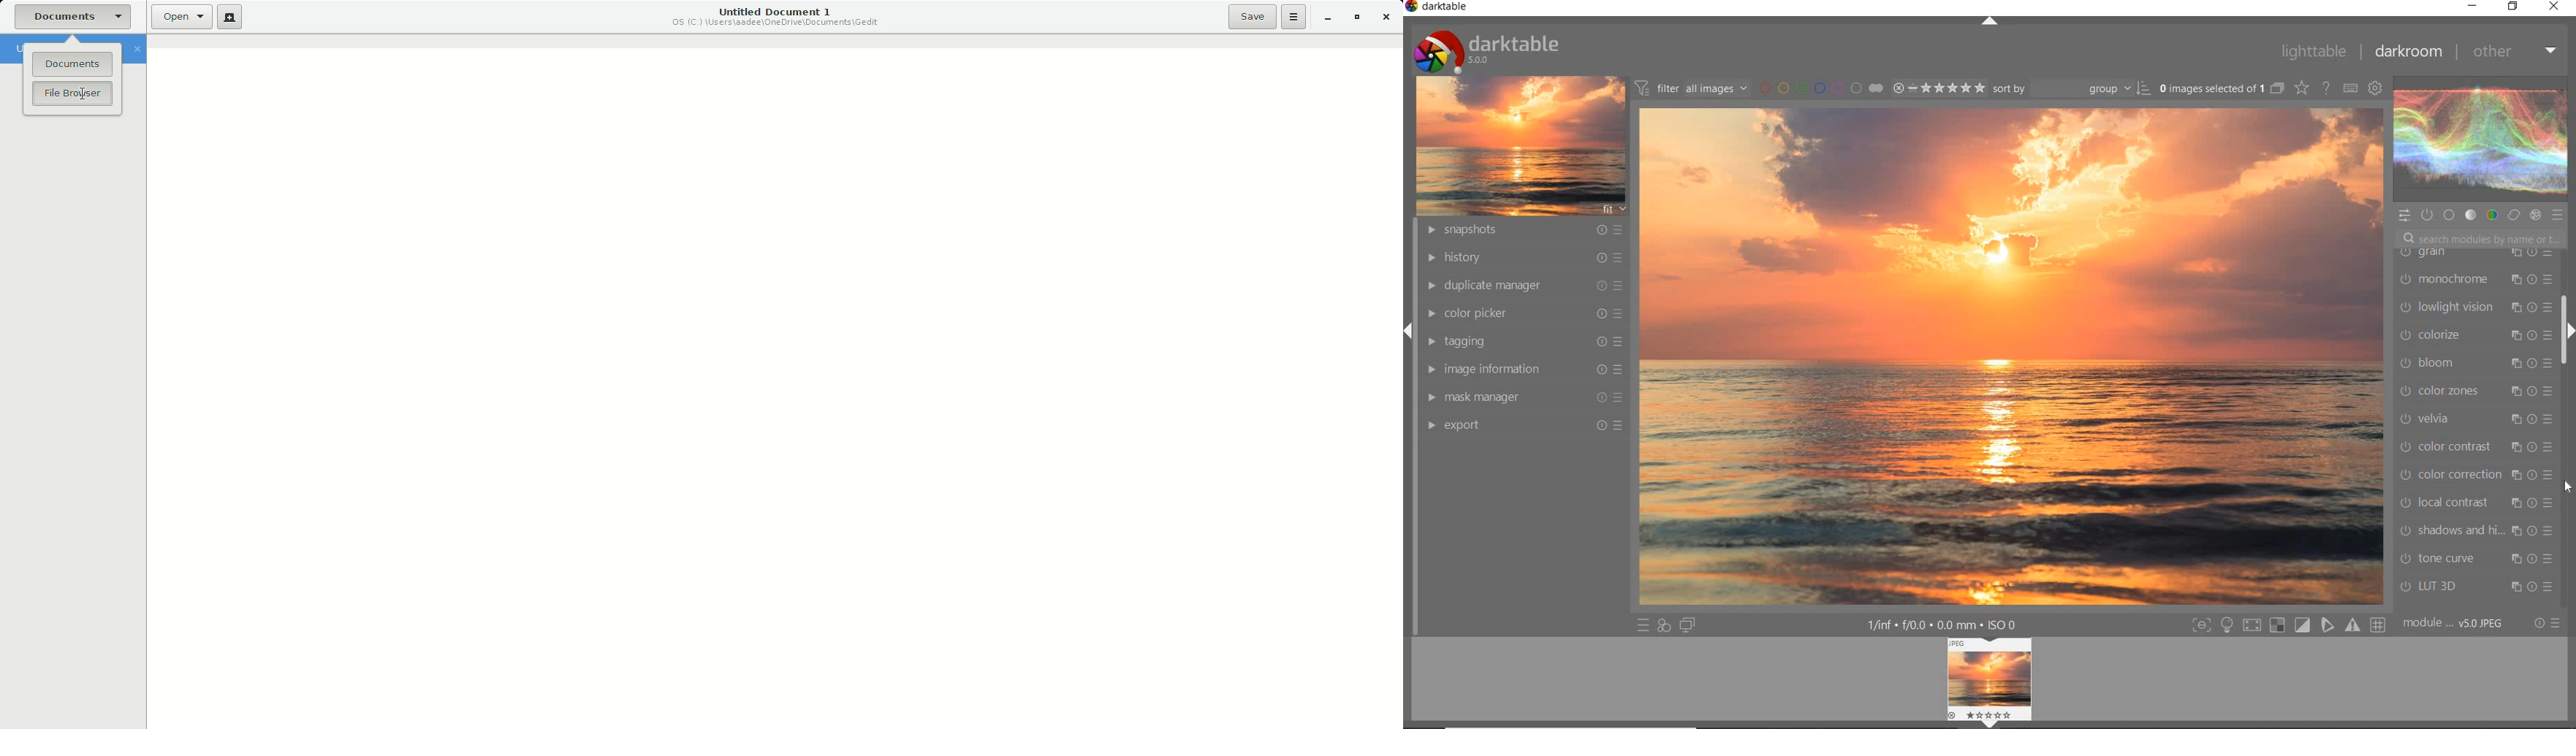 The width and height of the screenshot is (2576, 756). Describe the element at coordinates (1293, 18) in the screenshot. I see `Options` at that location.